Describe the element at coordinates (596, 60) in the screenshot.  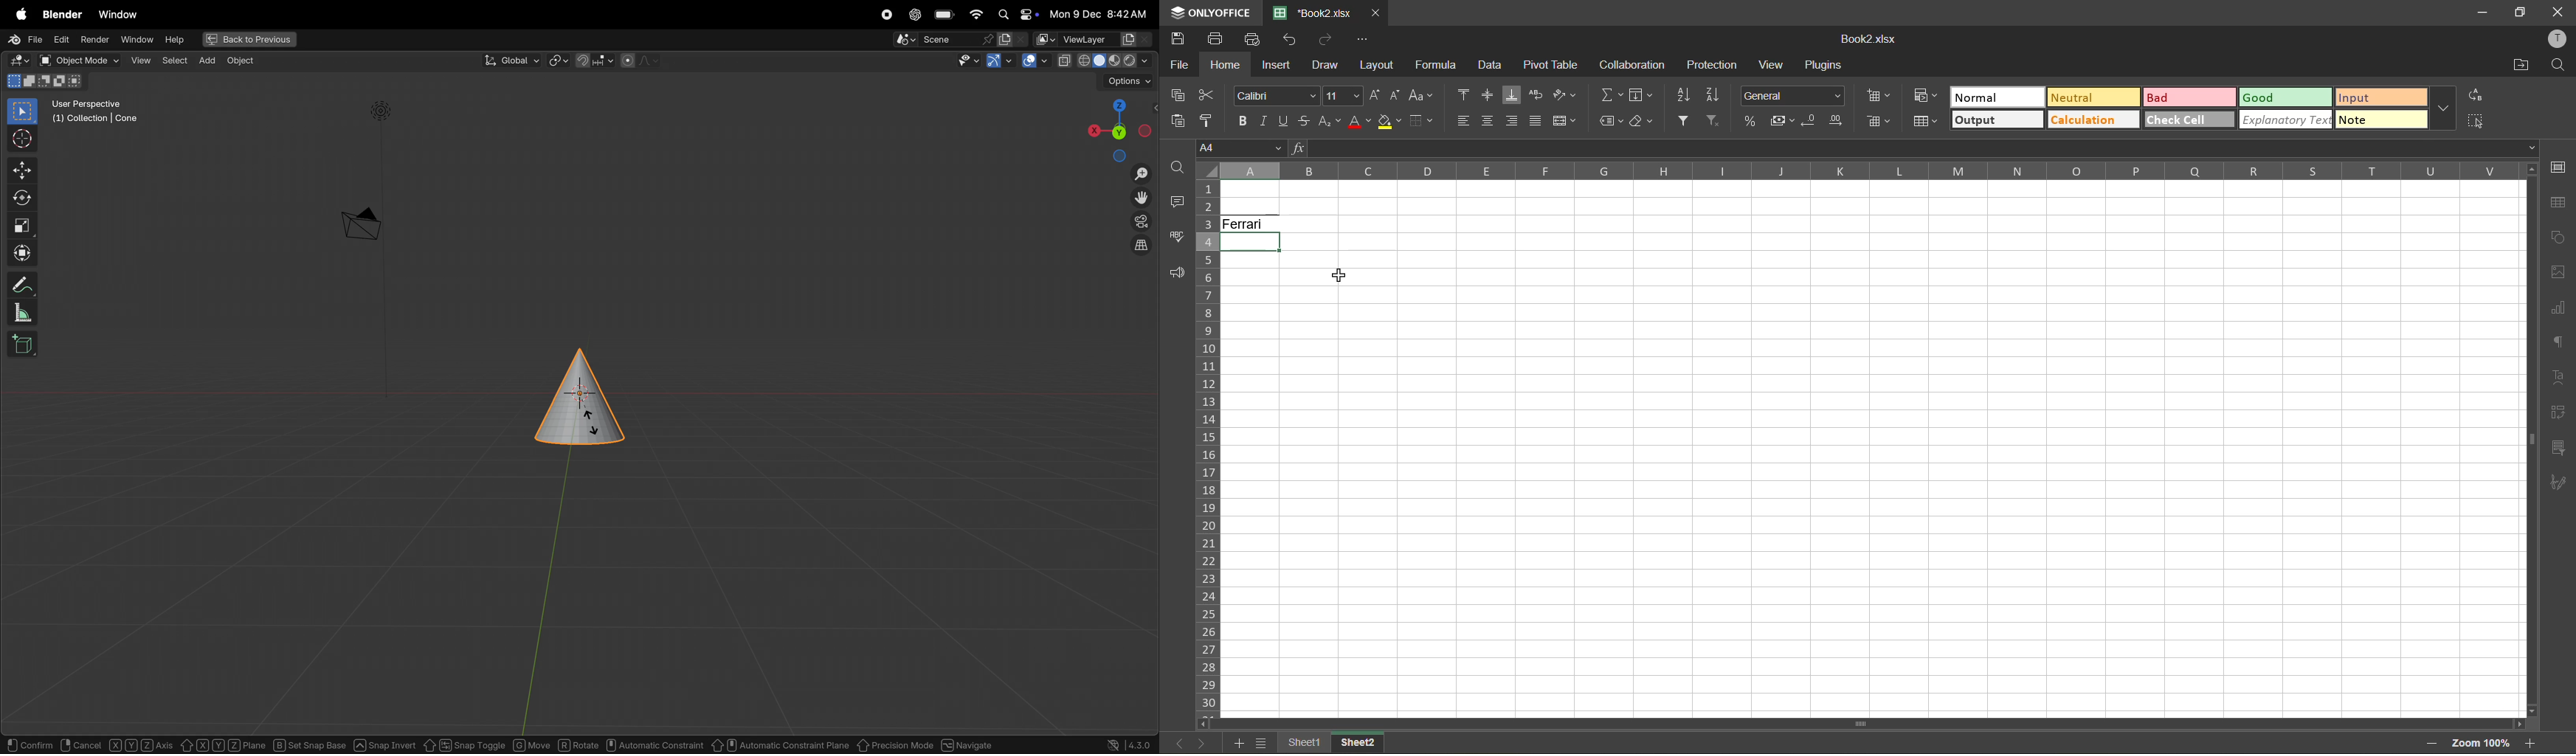
I see `snapping` at that location.